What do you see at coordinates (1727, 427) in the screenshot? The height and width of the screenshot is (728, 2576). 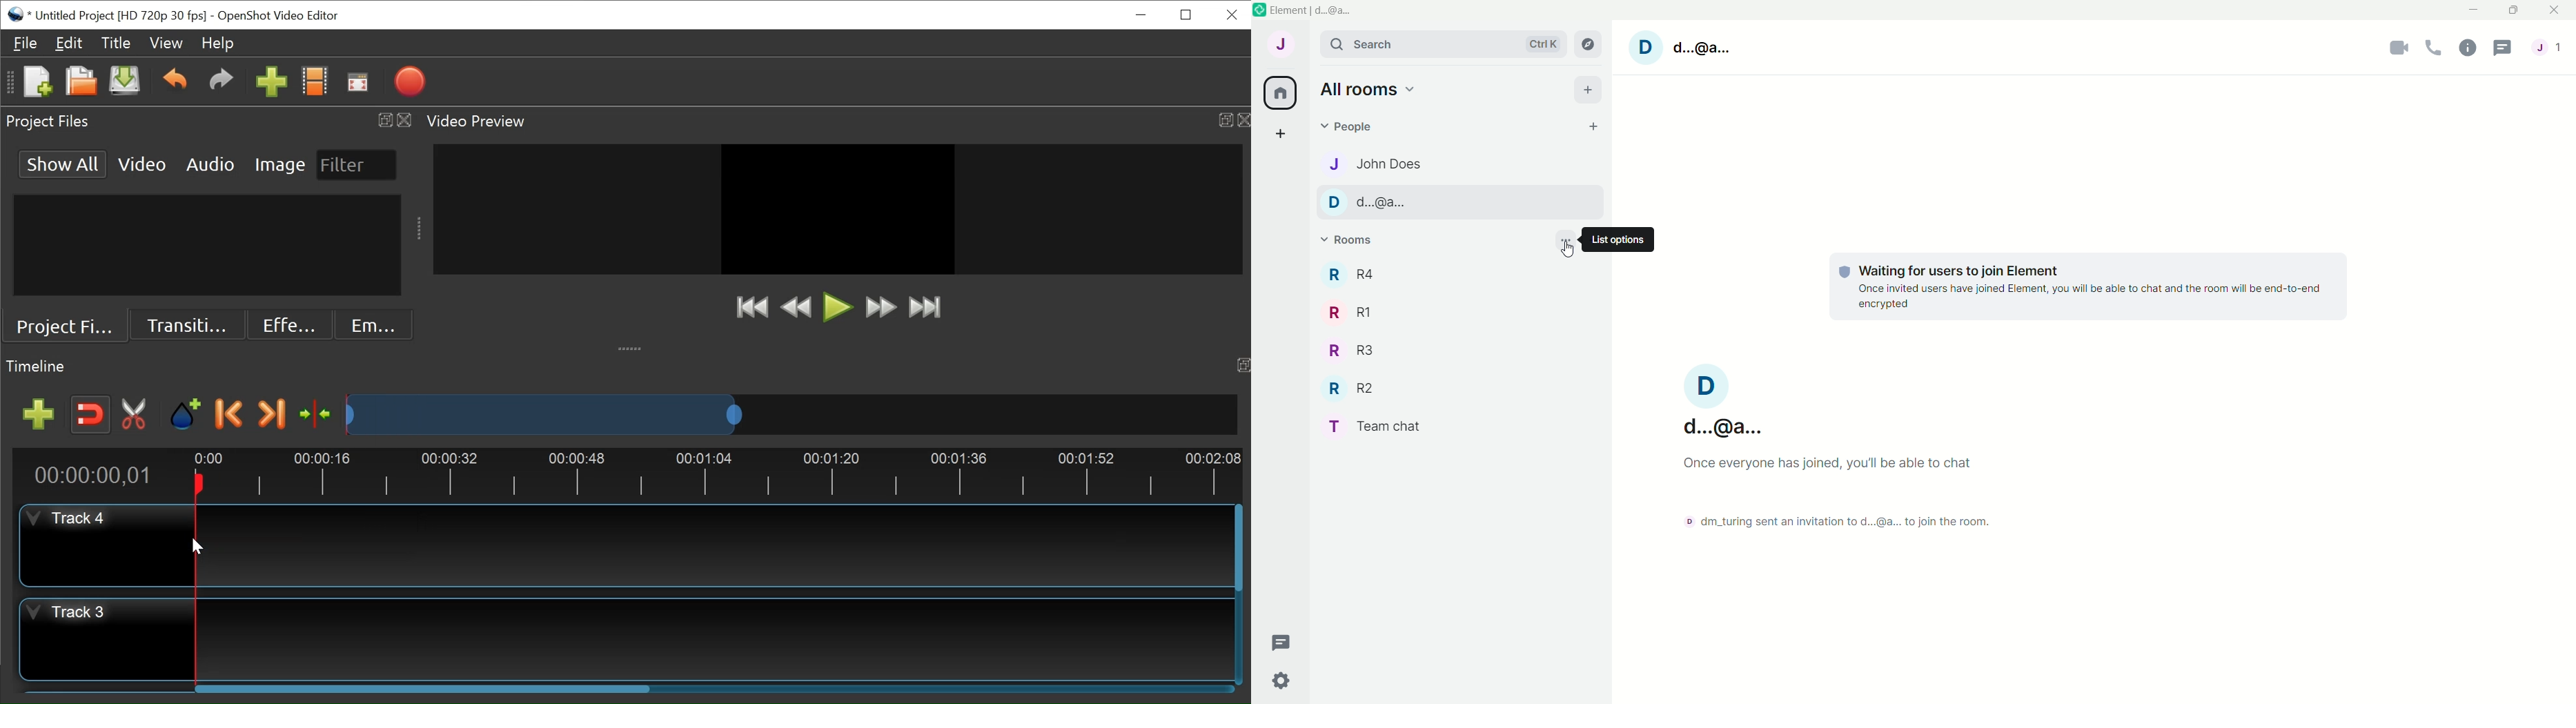 I see `d...@a...` at bounding box center [1727, 427].